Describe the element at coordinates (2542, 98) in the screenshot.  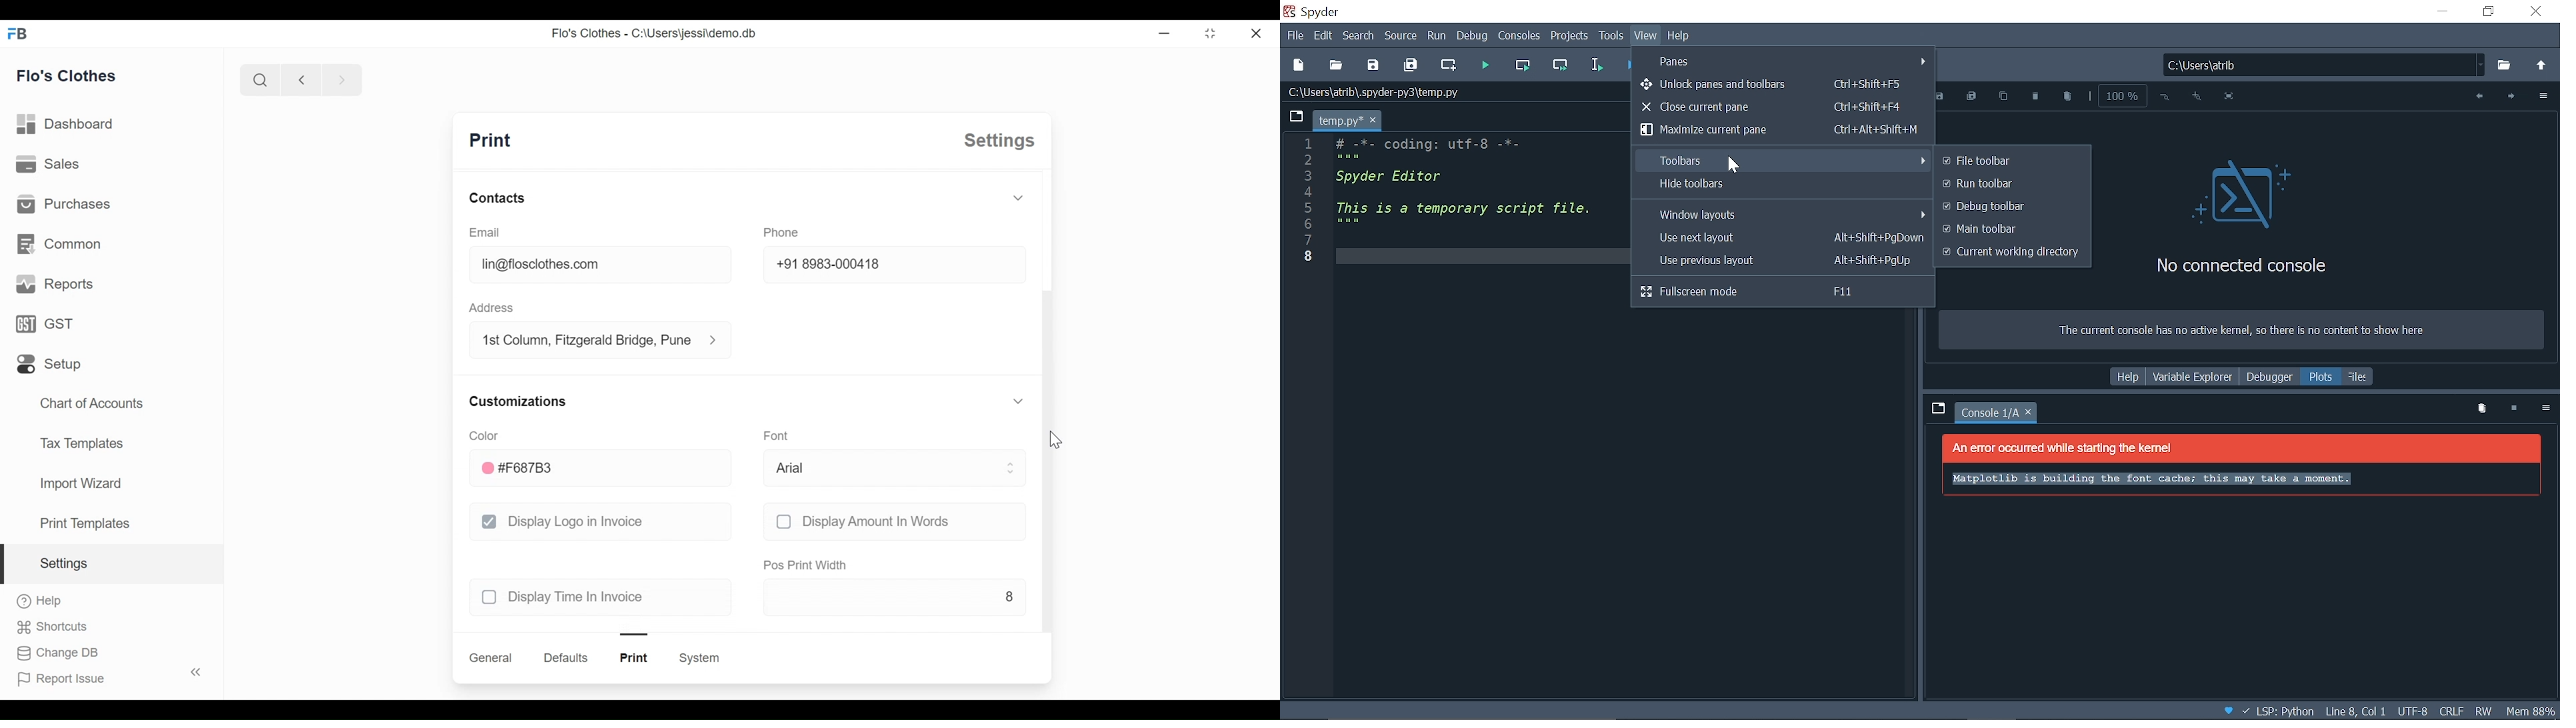
I see `Options` at that location.